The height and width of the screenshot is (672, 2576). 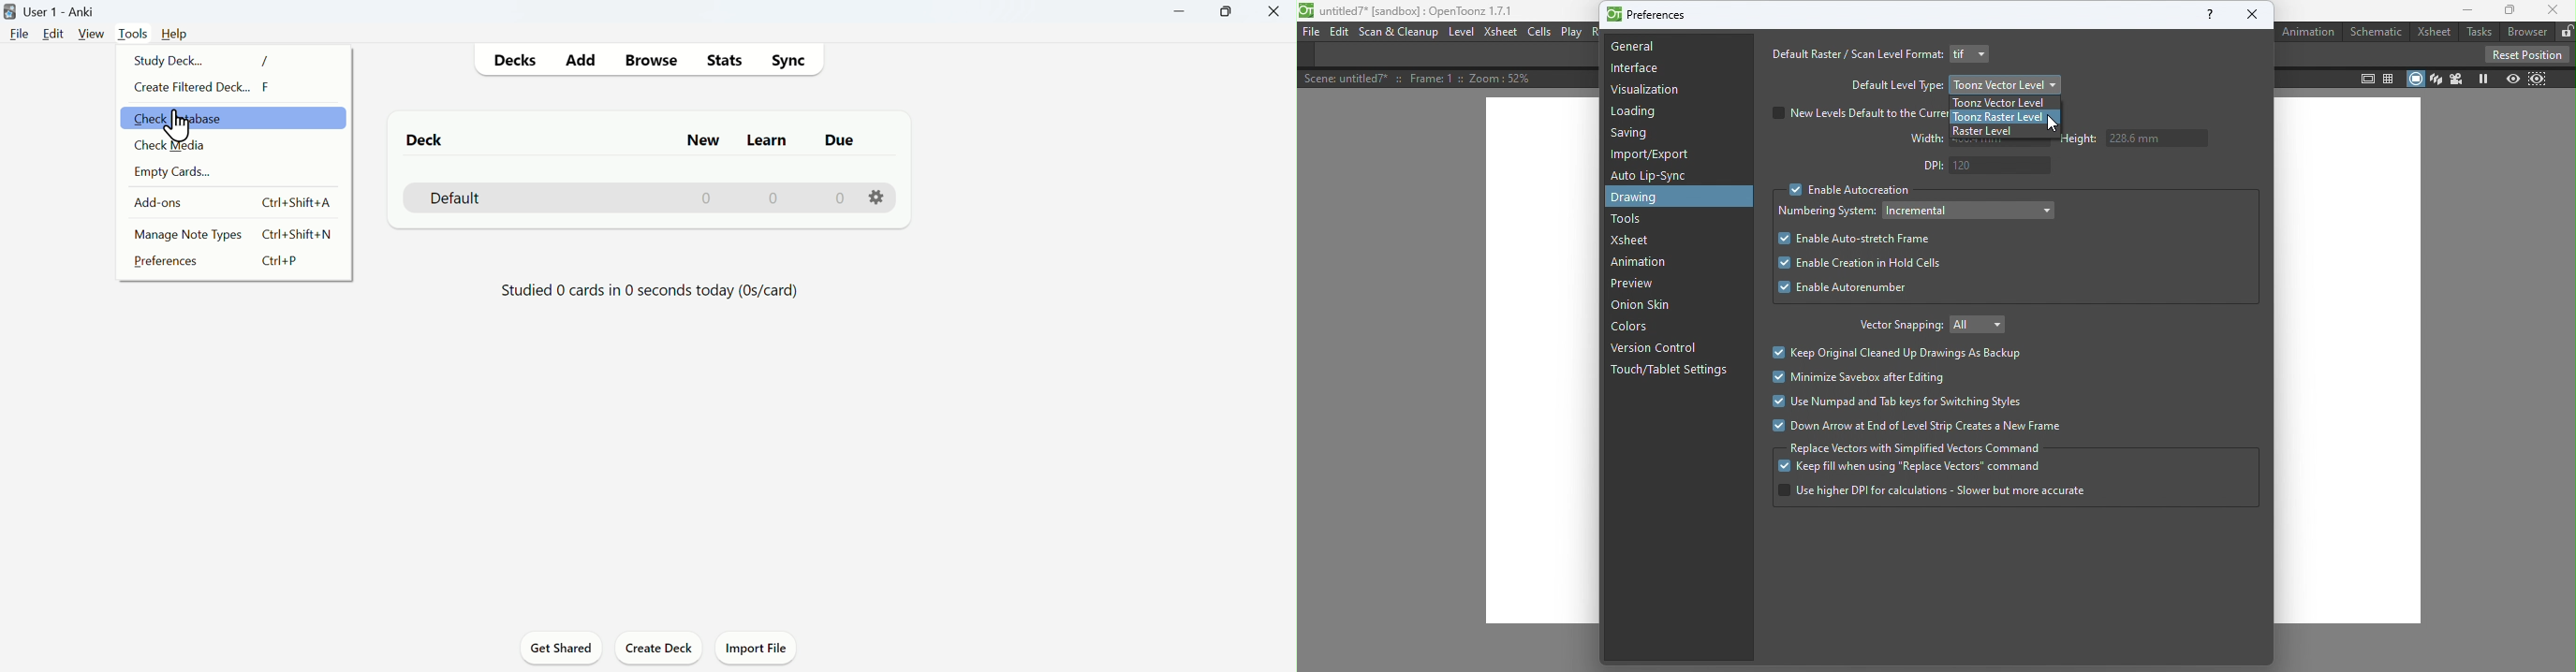 What do you see at coordinates (2511, 78) in the screenshot?
I see `Preview` at bounding box center [2511, 78].